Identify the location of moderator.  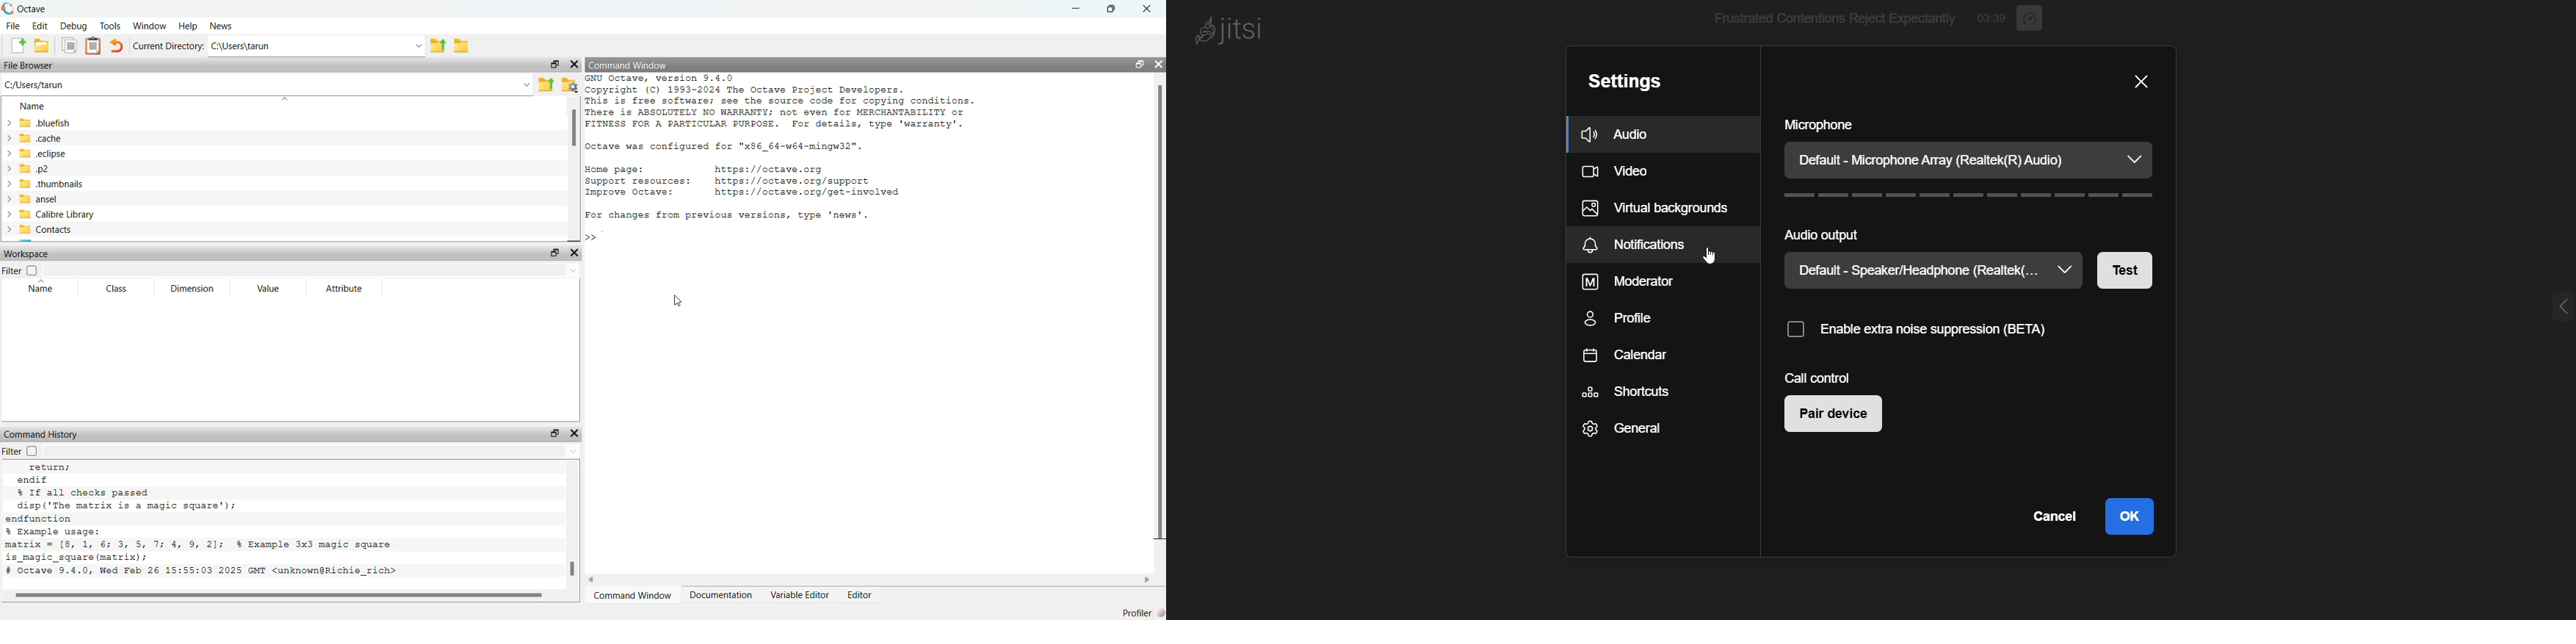
(1651, 279).